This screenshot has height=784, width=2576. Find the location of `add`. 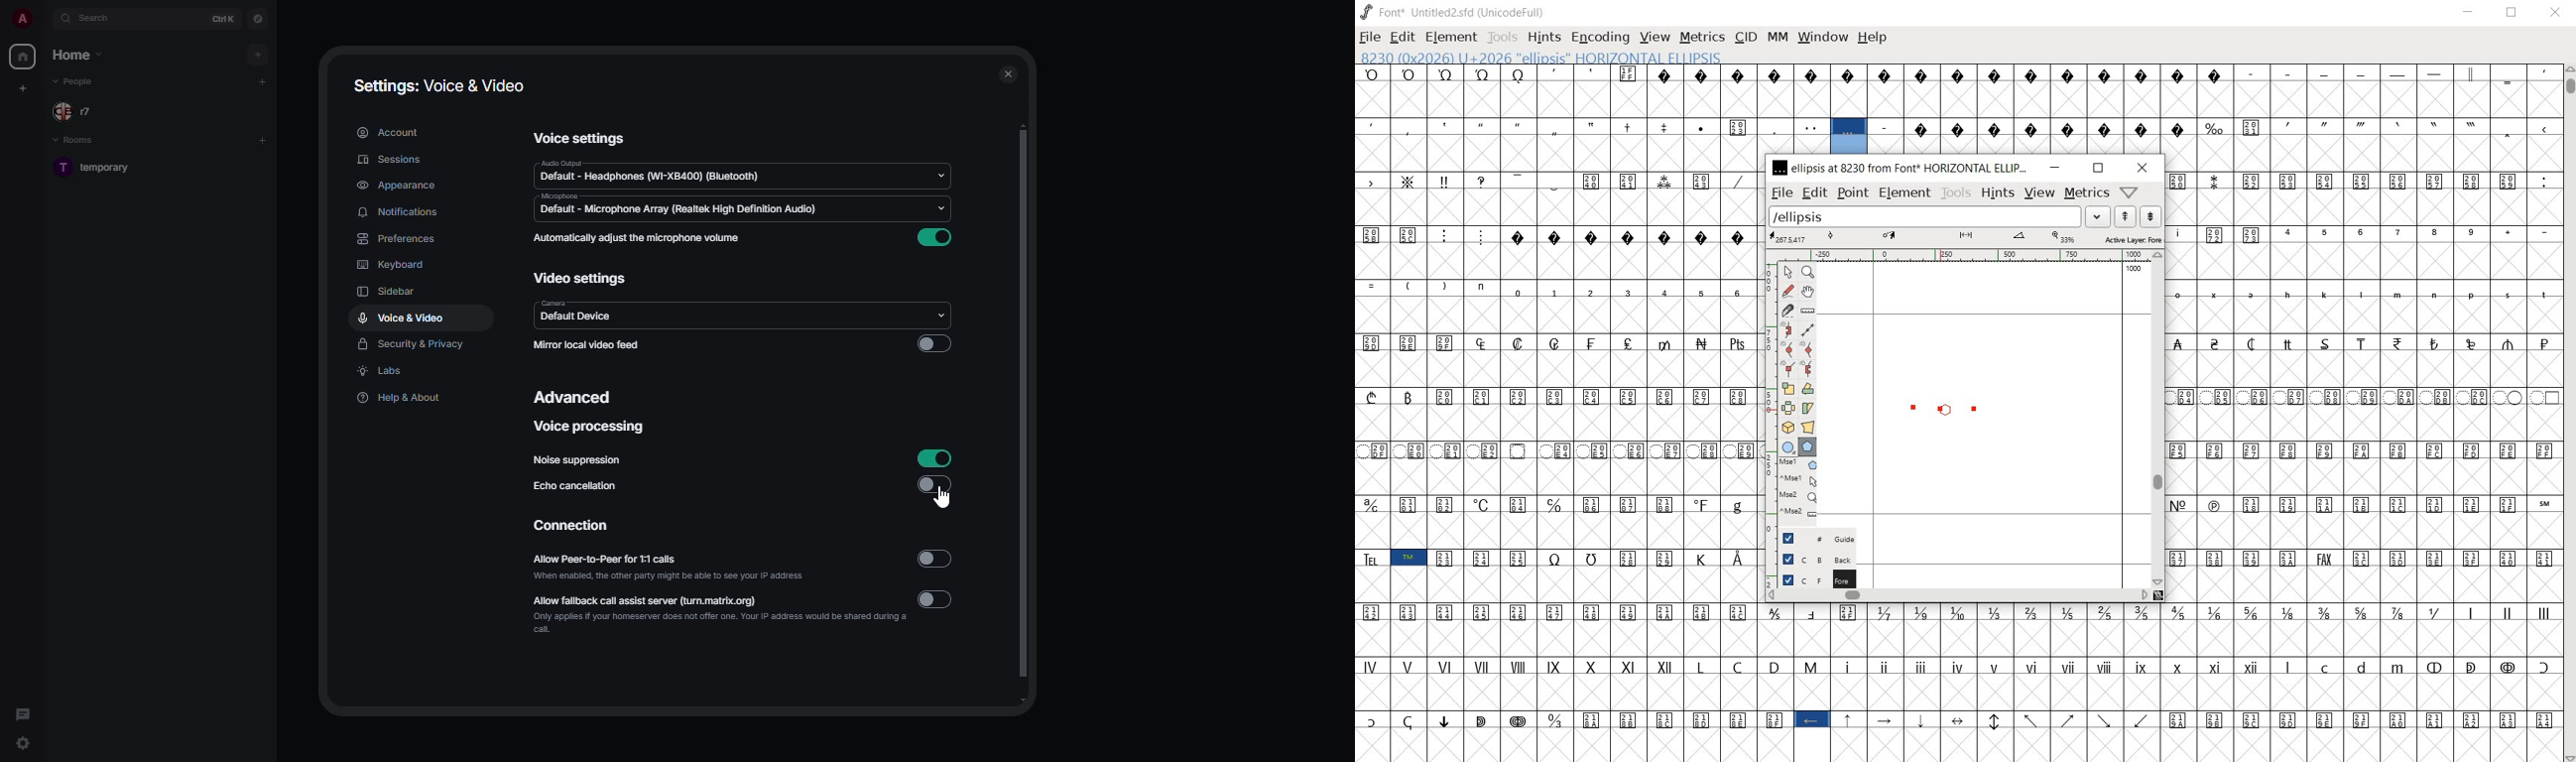

add is located at coordinates (267, 80).